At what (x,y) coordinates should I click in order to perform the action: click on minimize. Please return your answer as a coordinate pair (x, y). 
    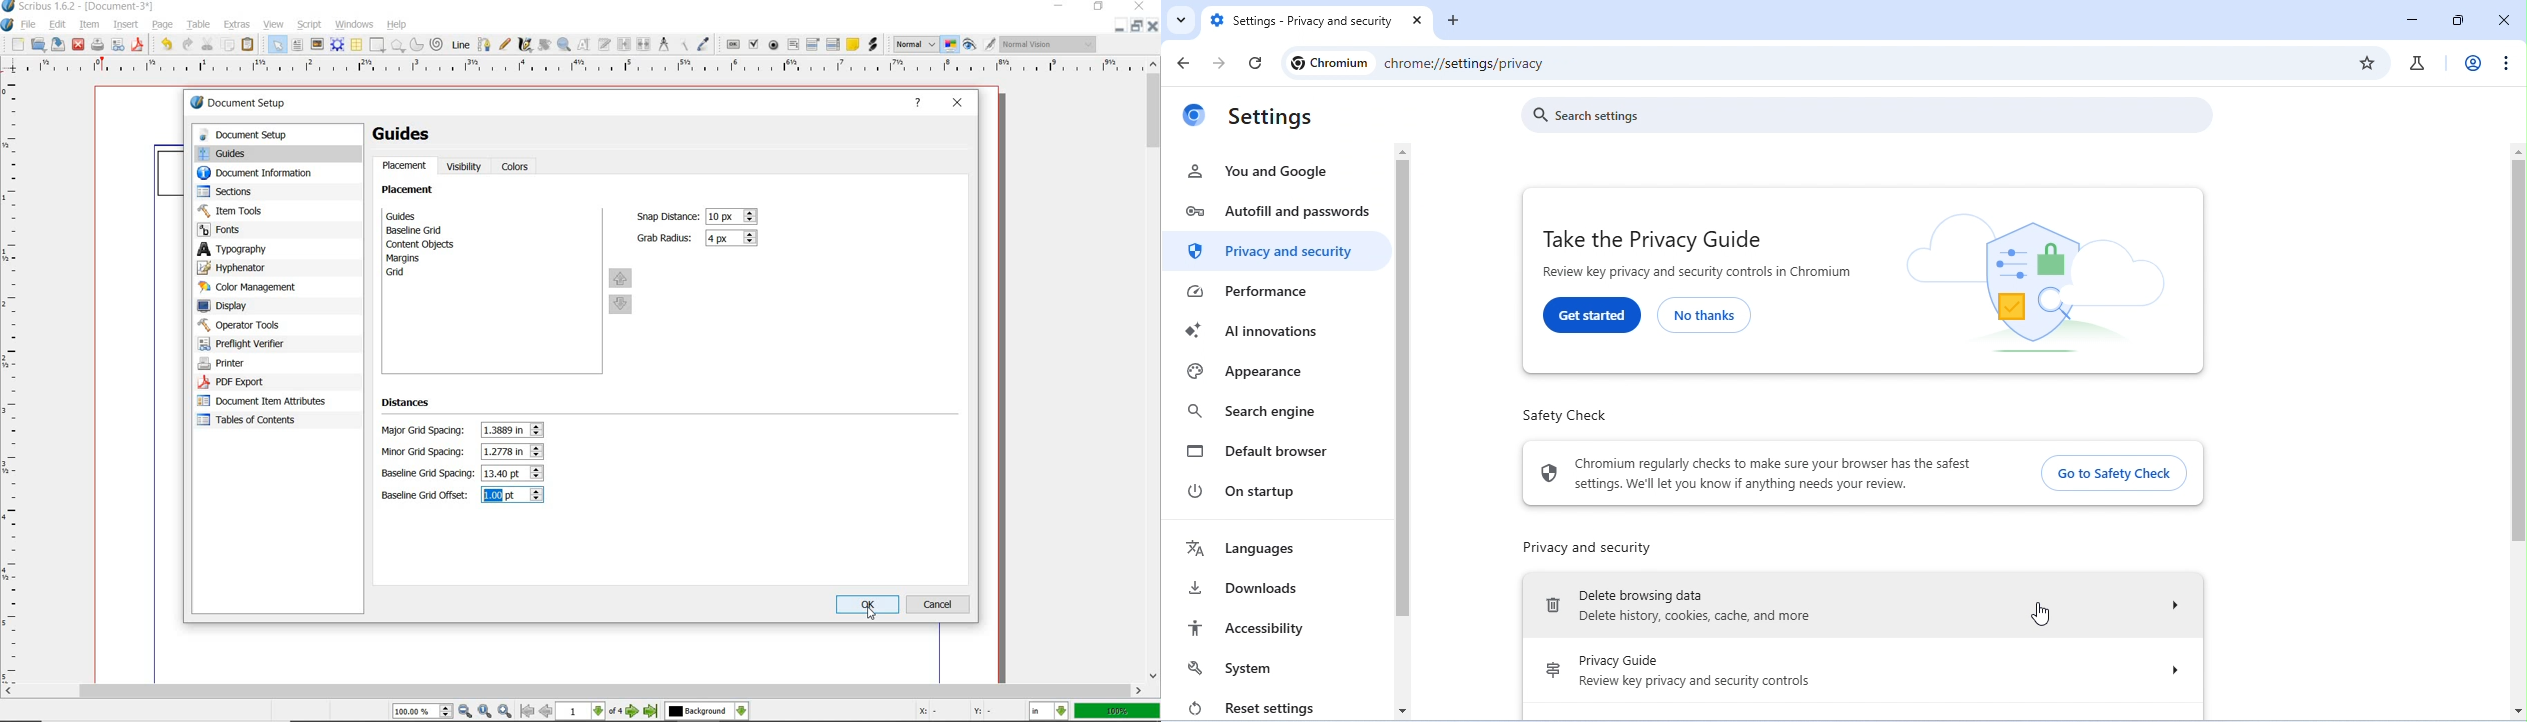
    Looking at the image, I should click on (1061, 6).